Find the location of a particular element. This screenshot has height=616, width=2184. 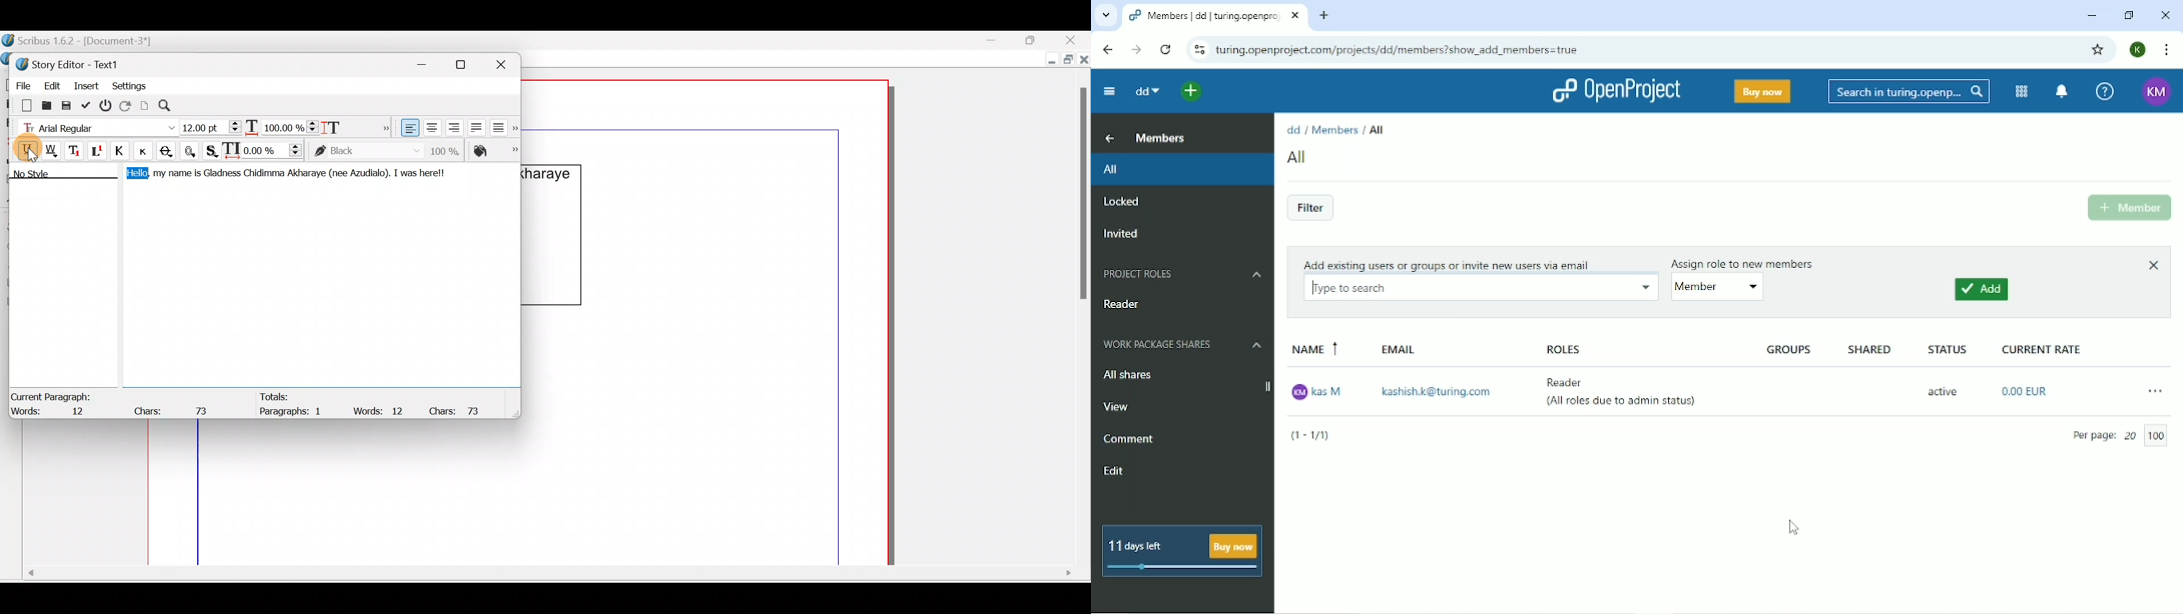

Forward is located at coordinates (1137, 50).